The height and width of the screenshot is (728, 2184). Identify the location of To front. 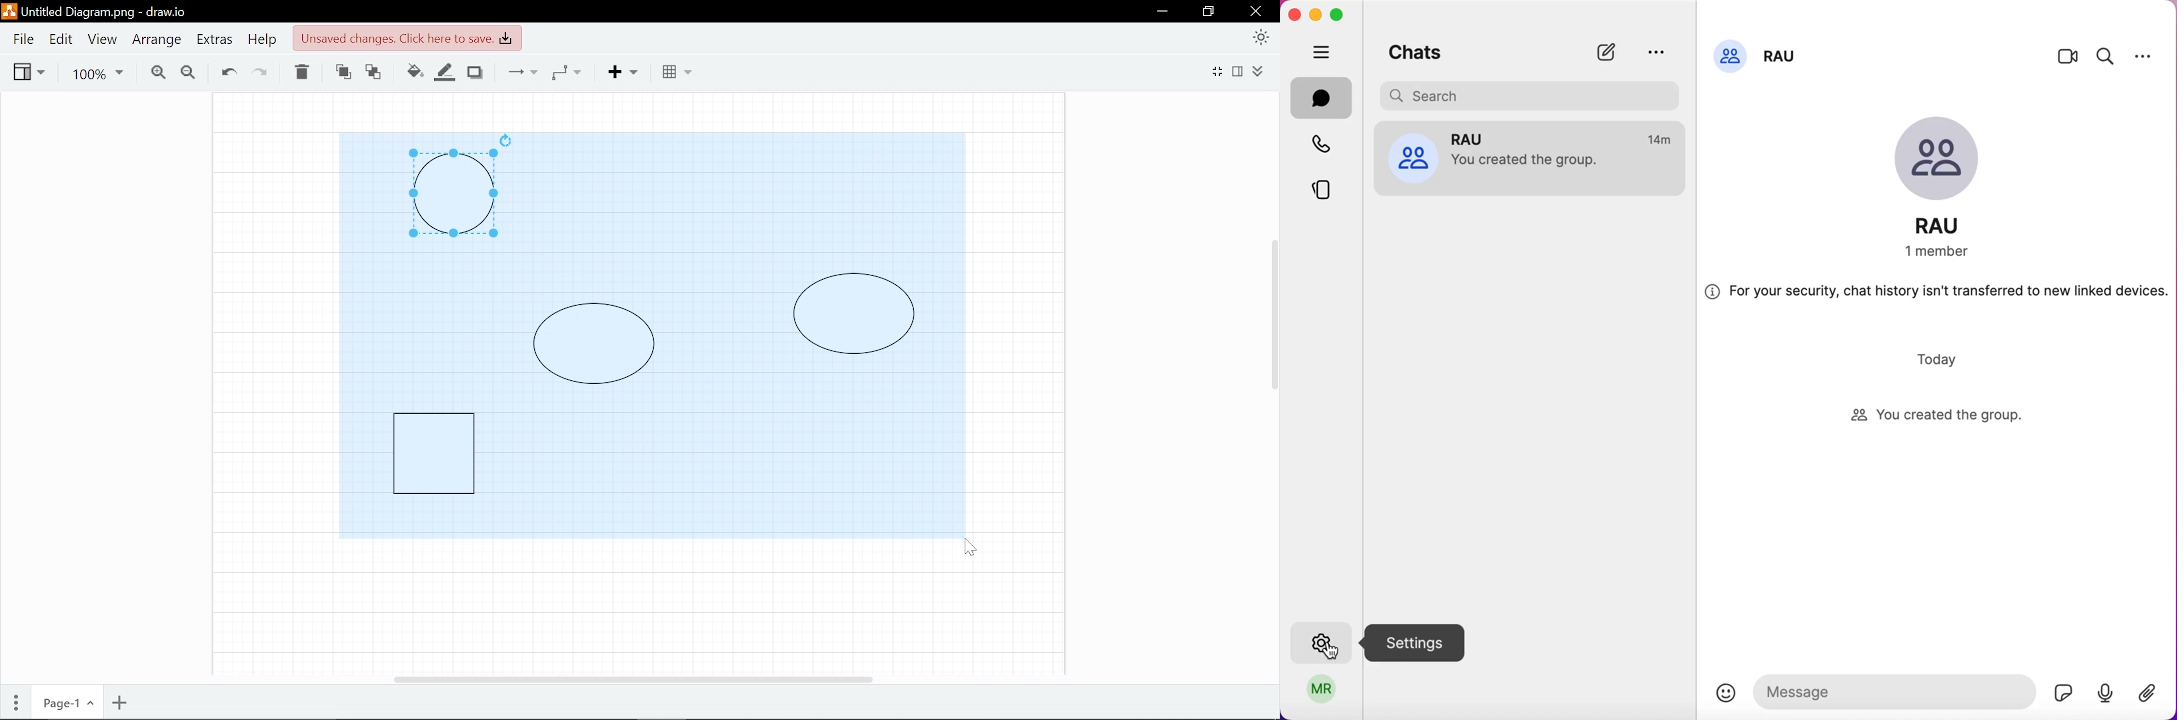
(342, 73).